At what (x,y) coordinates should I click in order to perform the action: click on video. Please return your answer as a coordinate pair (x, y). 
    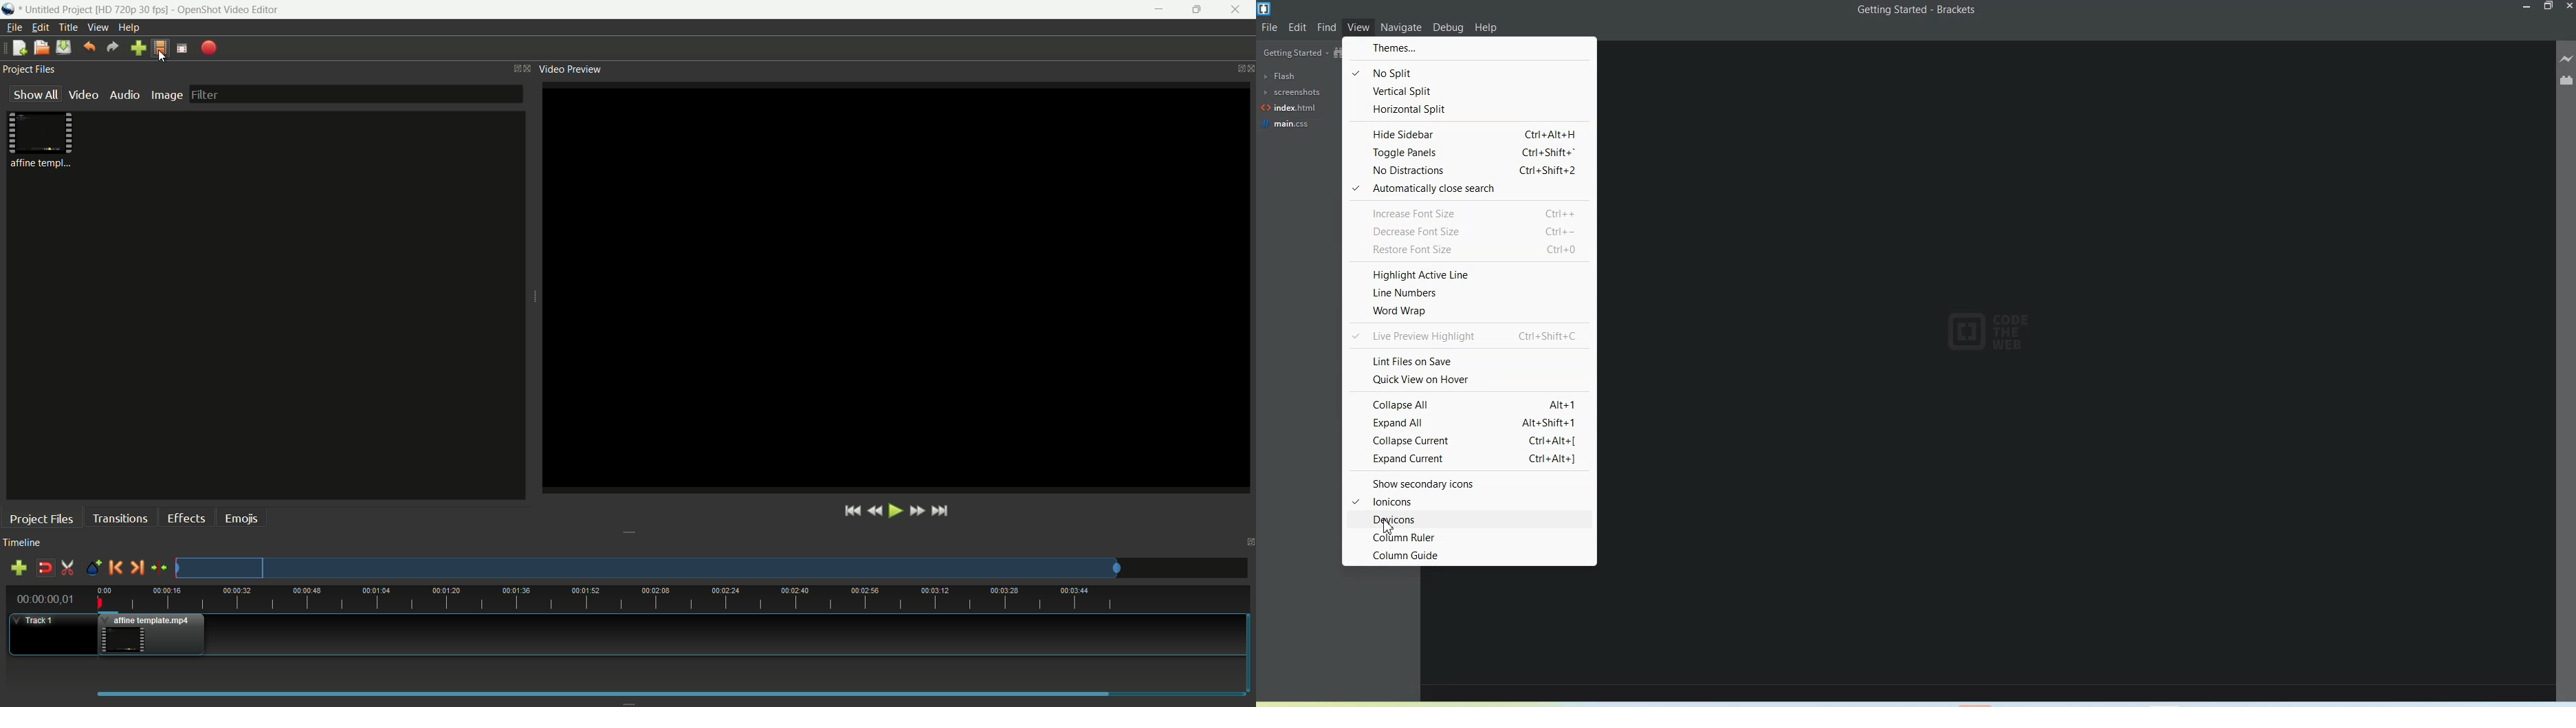
    Looking at the image, I should click on (84, 94).